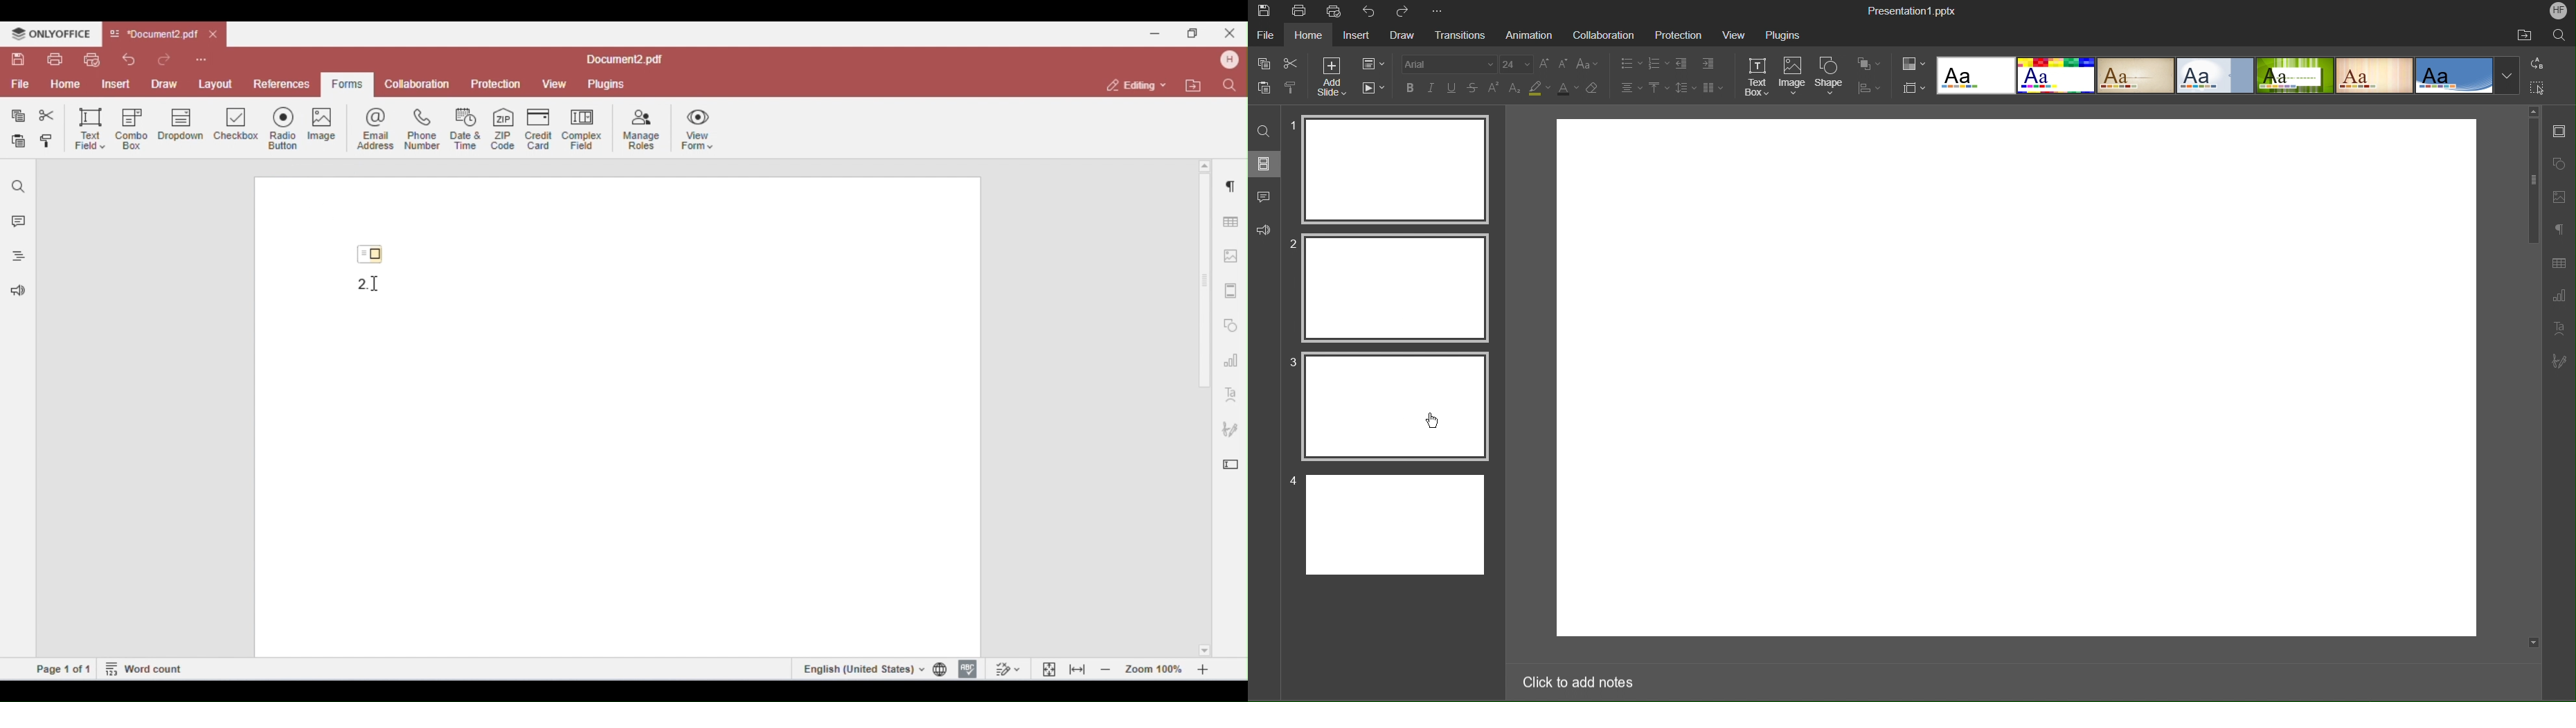 The width and height of the screenshot is (2576, 728). What do you see at coordinates (1758, 78) in the screenshot?
I see `Text Box` at bounding box center [1758, 78].